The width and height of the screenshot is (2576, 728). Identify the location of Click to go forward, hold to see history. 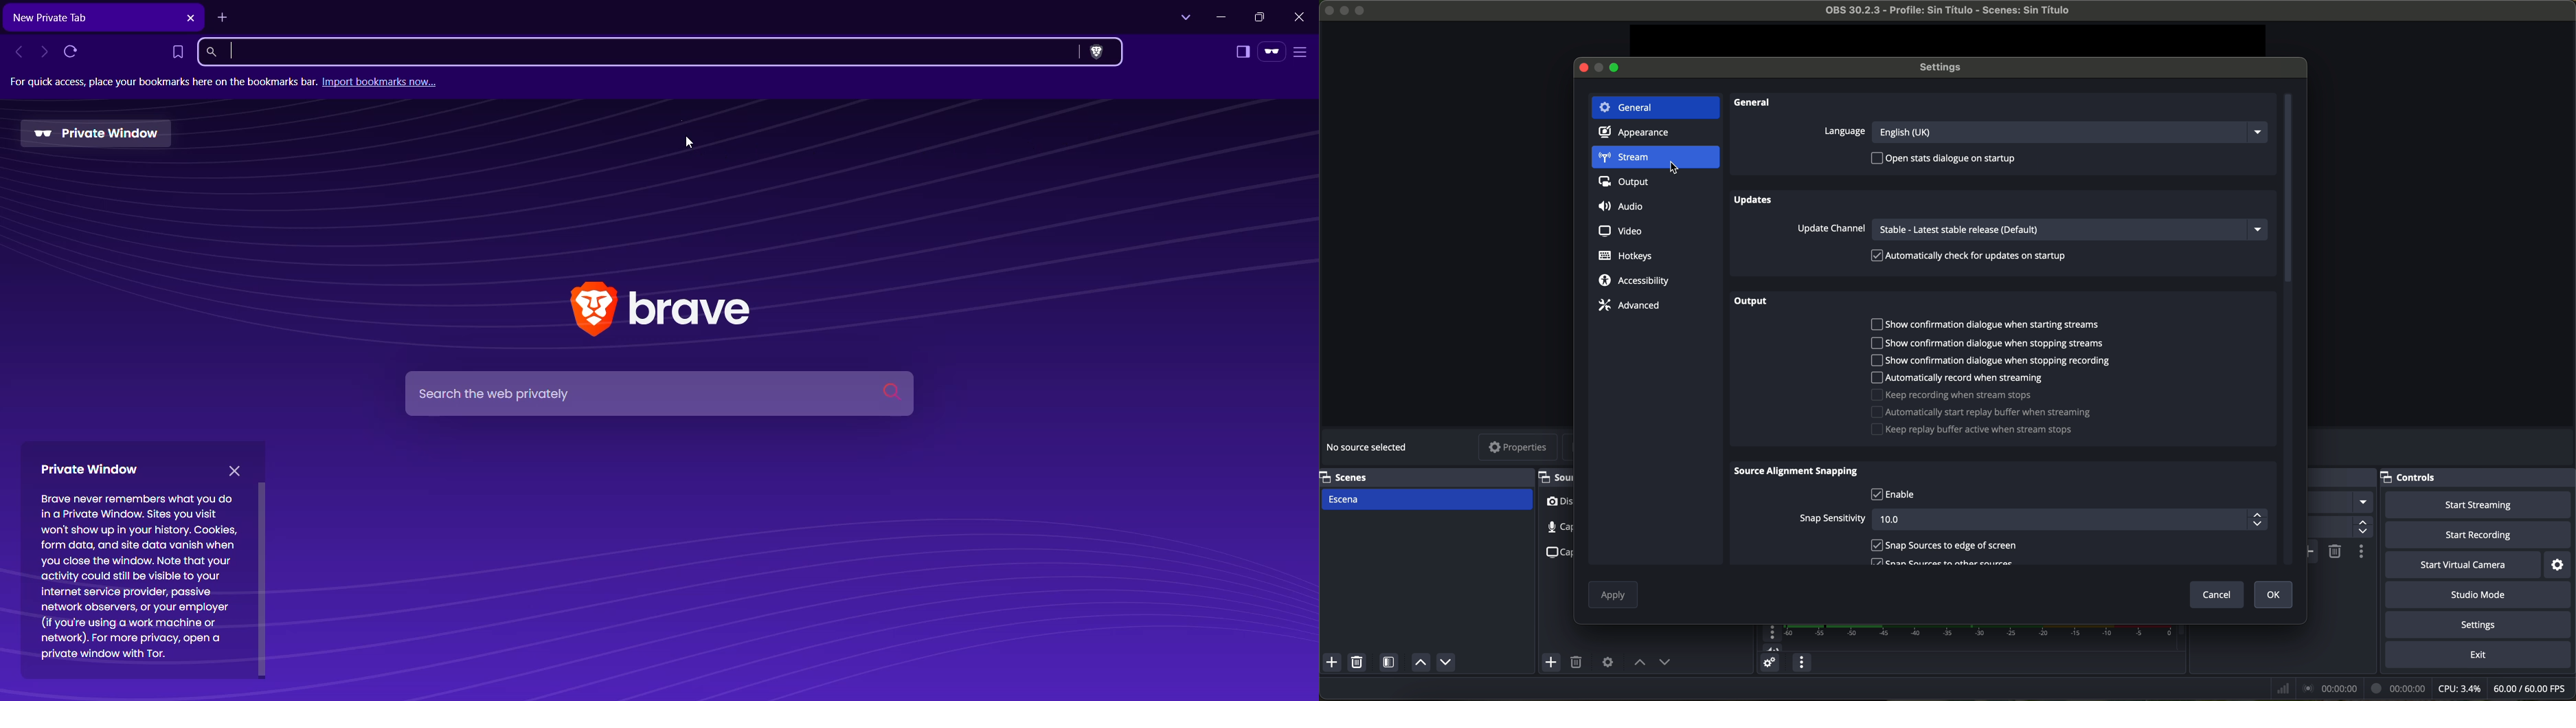
(46, 53).